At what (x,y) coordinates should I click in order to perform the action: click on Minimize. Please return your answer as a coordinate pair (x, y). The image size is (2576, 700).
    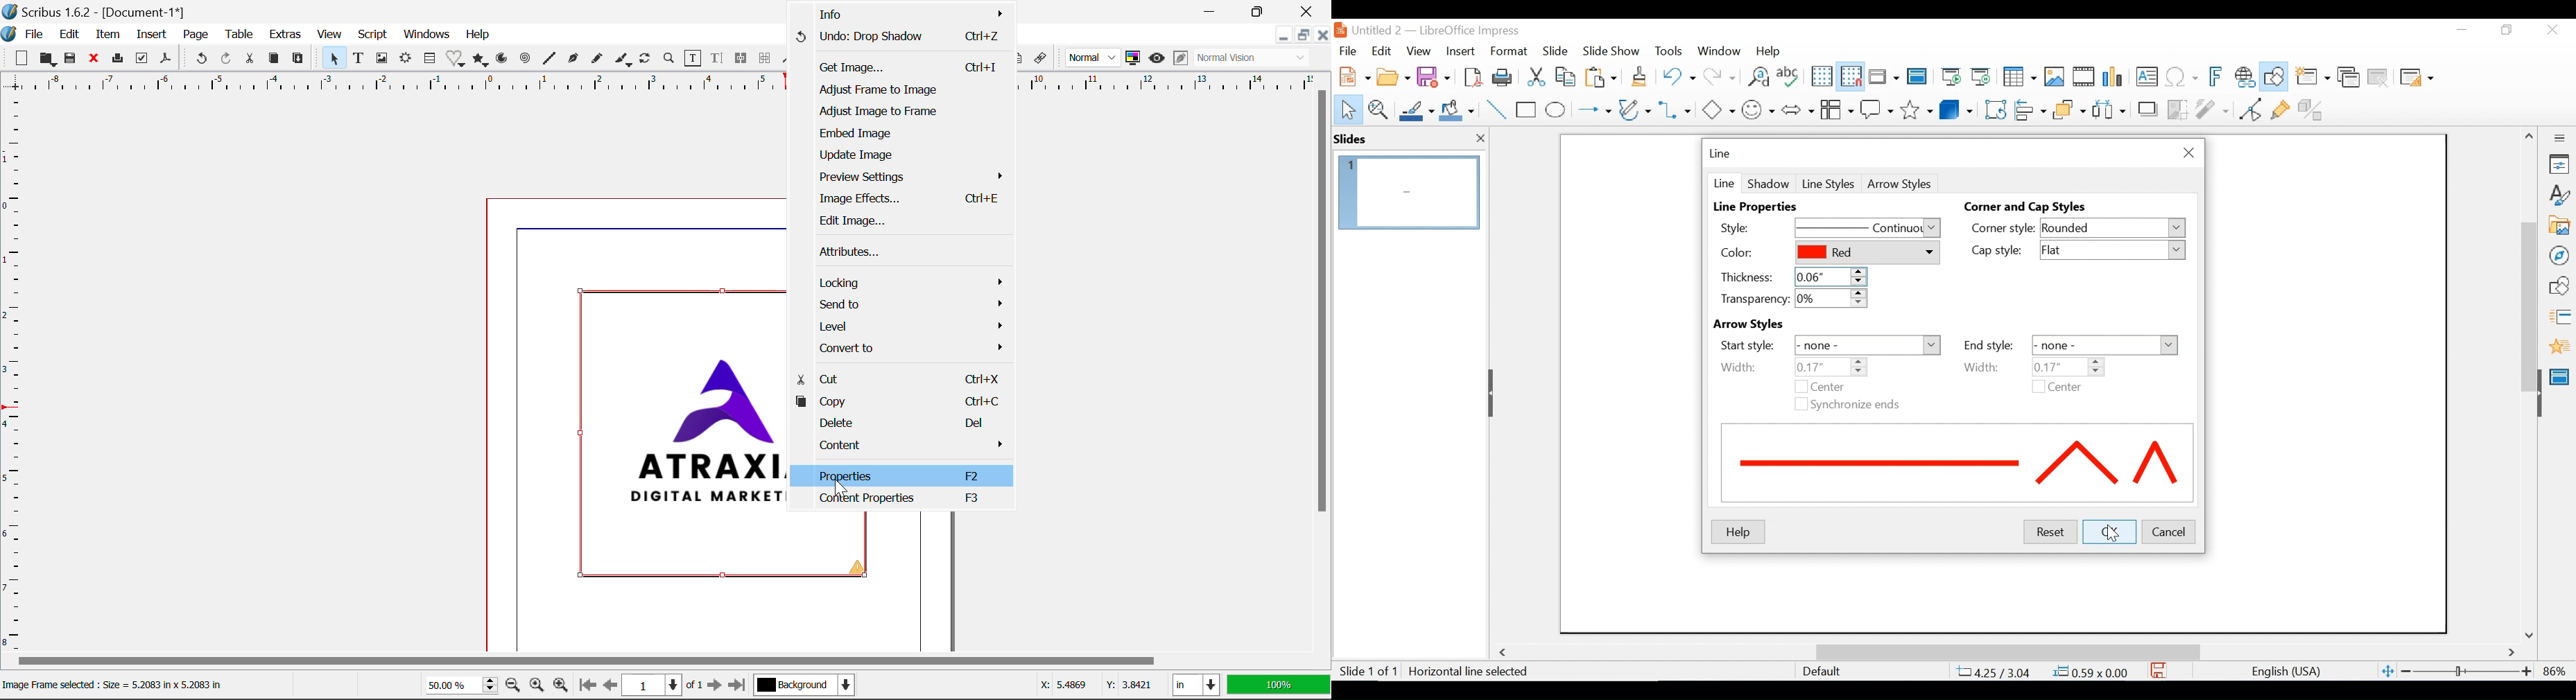
    Looking at the image, I should click on (2461, 30).